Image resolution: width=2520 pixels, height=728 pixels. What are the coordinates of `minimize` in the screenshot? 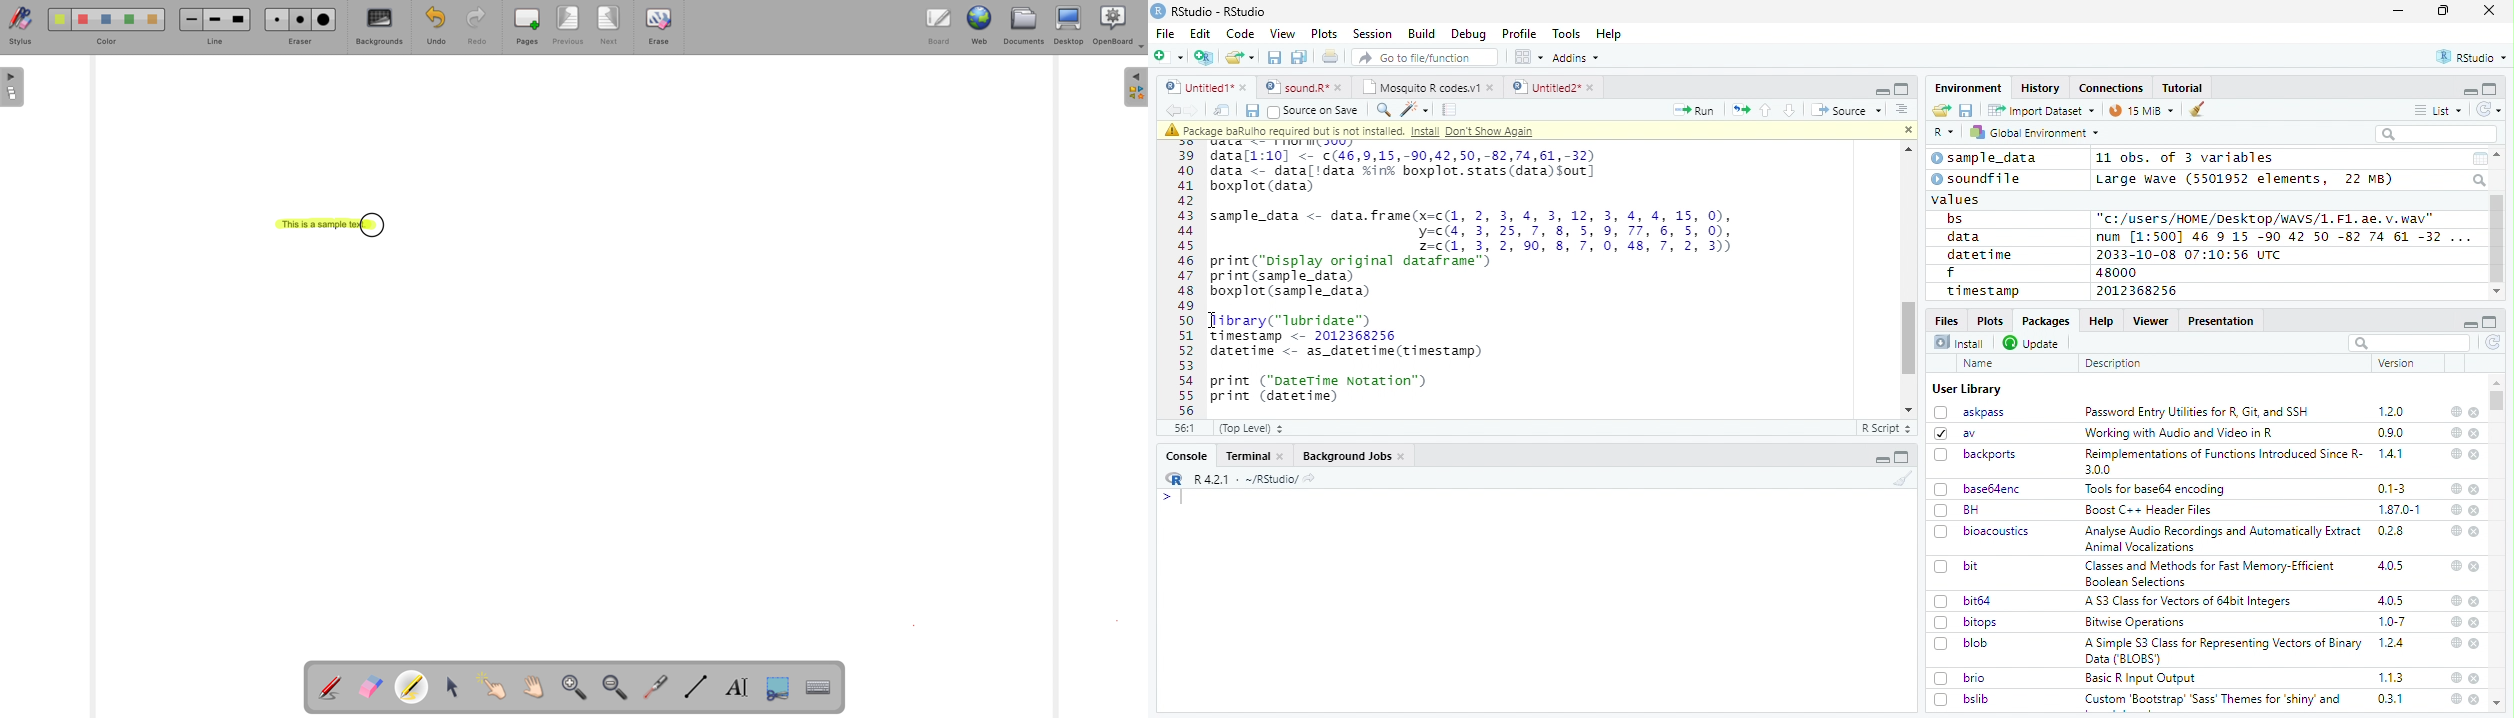 It's located at (2469, 90).